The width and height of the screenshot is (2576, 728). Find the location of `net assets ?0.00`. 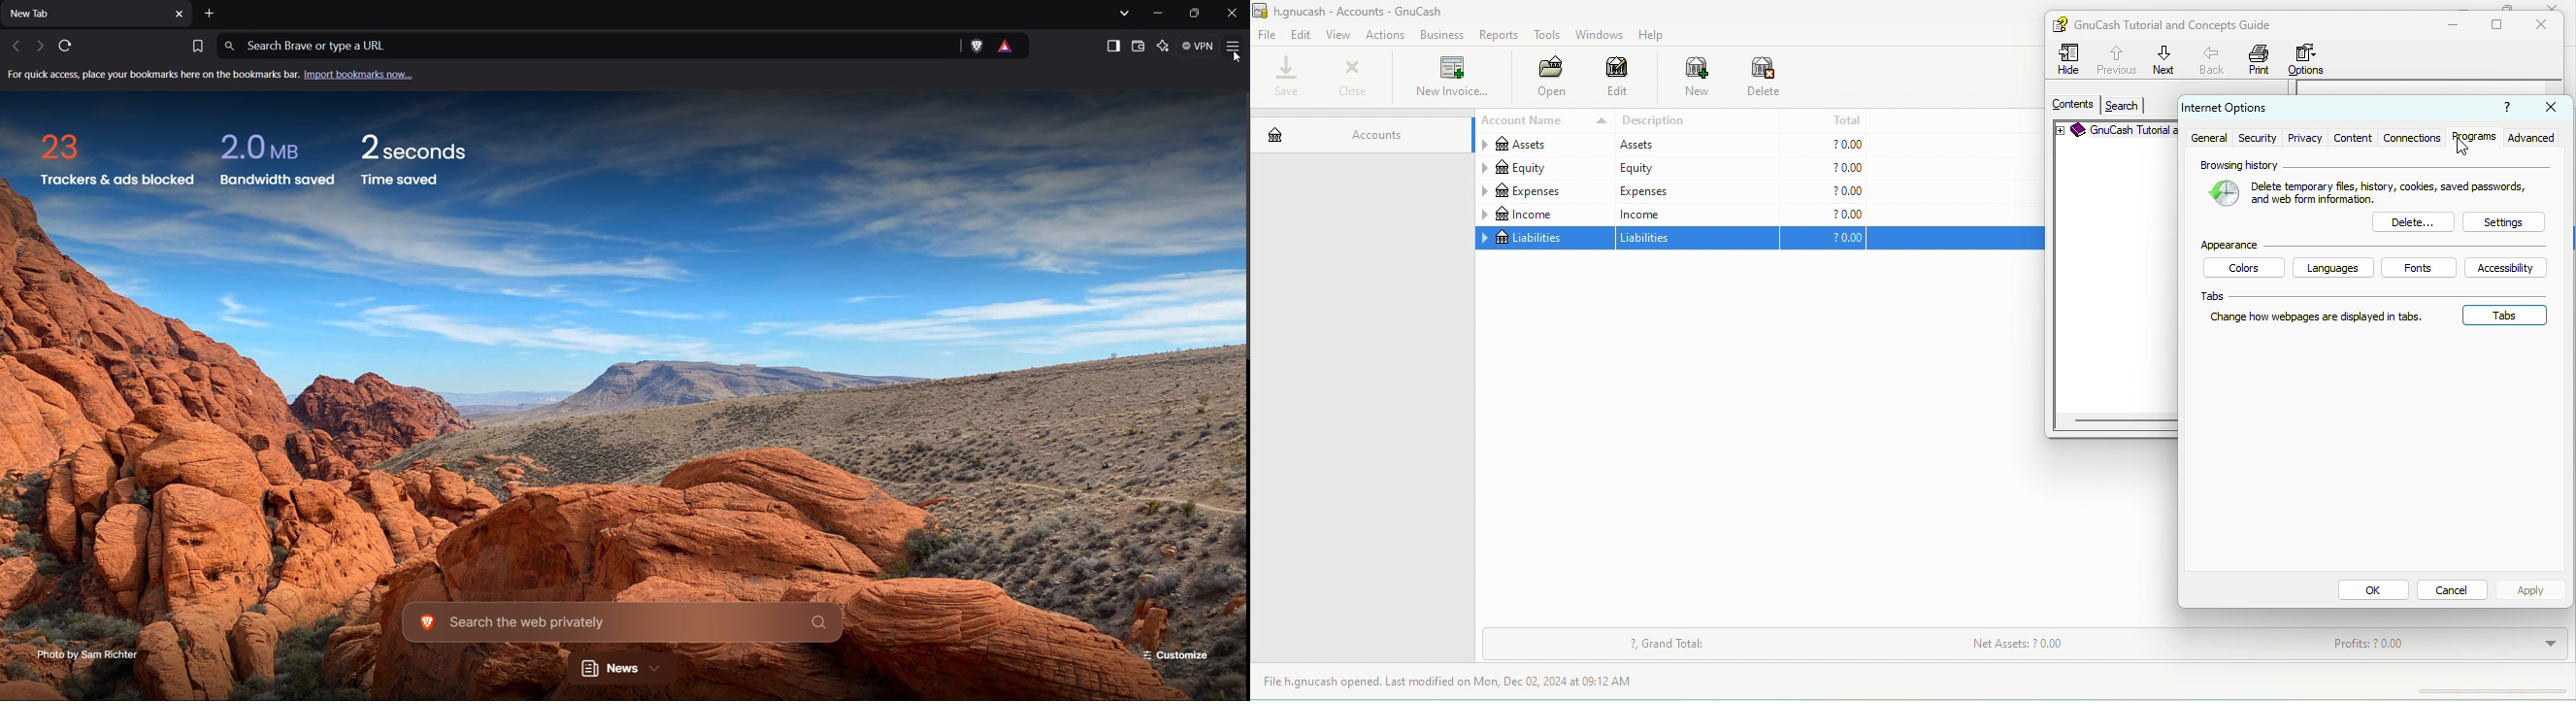

net assets ?0.00 is located at coordinates (2078, 647).